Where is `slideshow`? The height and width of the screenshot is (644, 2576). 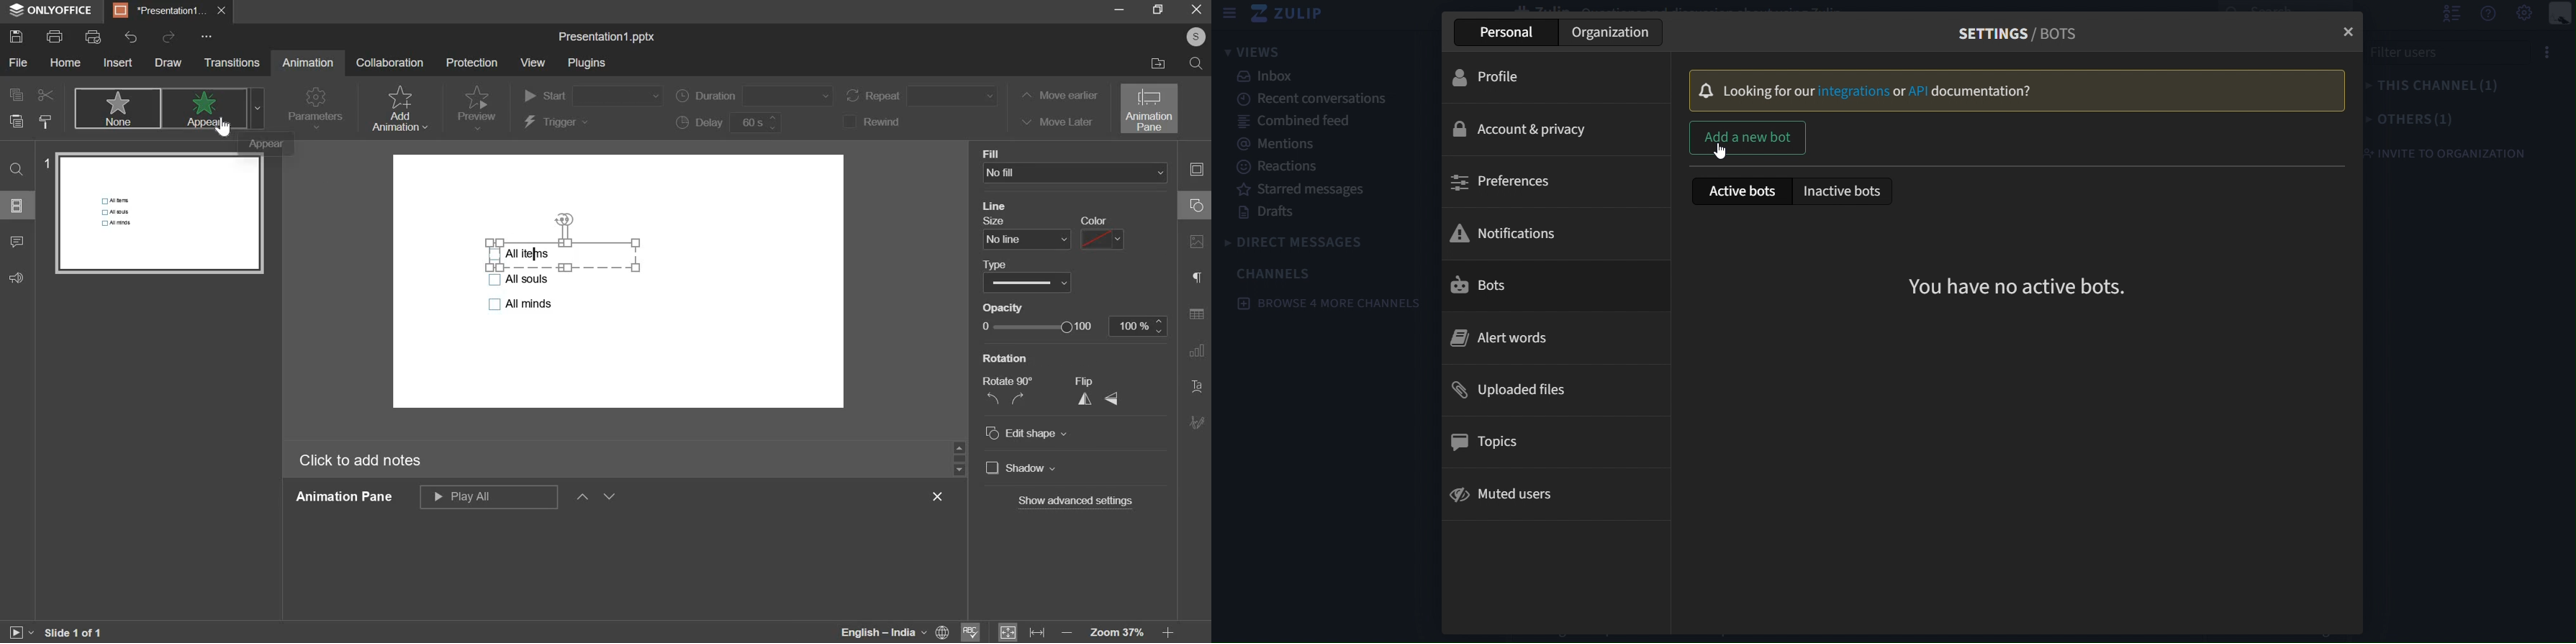
slideshow is located at coordinates (20, 631).